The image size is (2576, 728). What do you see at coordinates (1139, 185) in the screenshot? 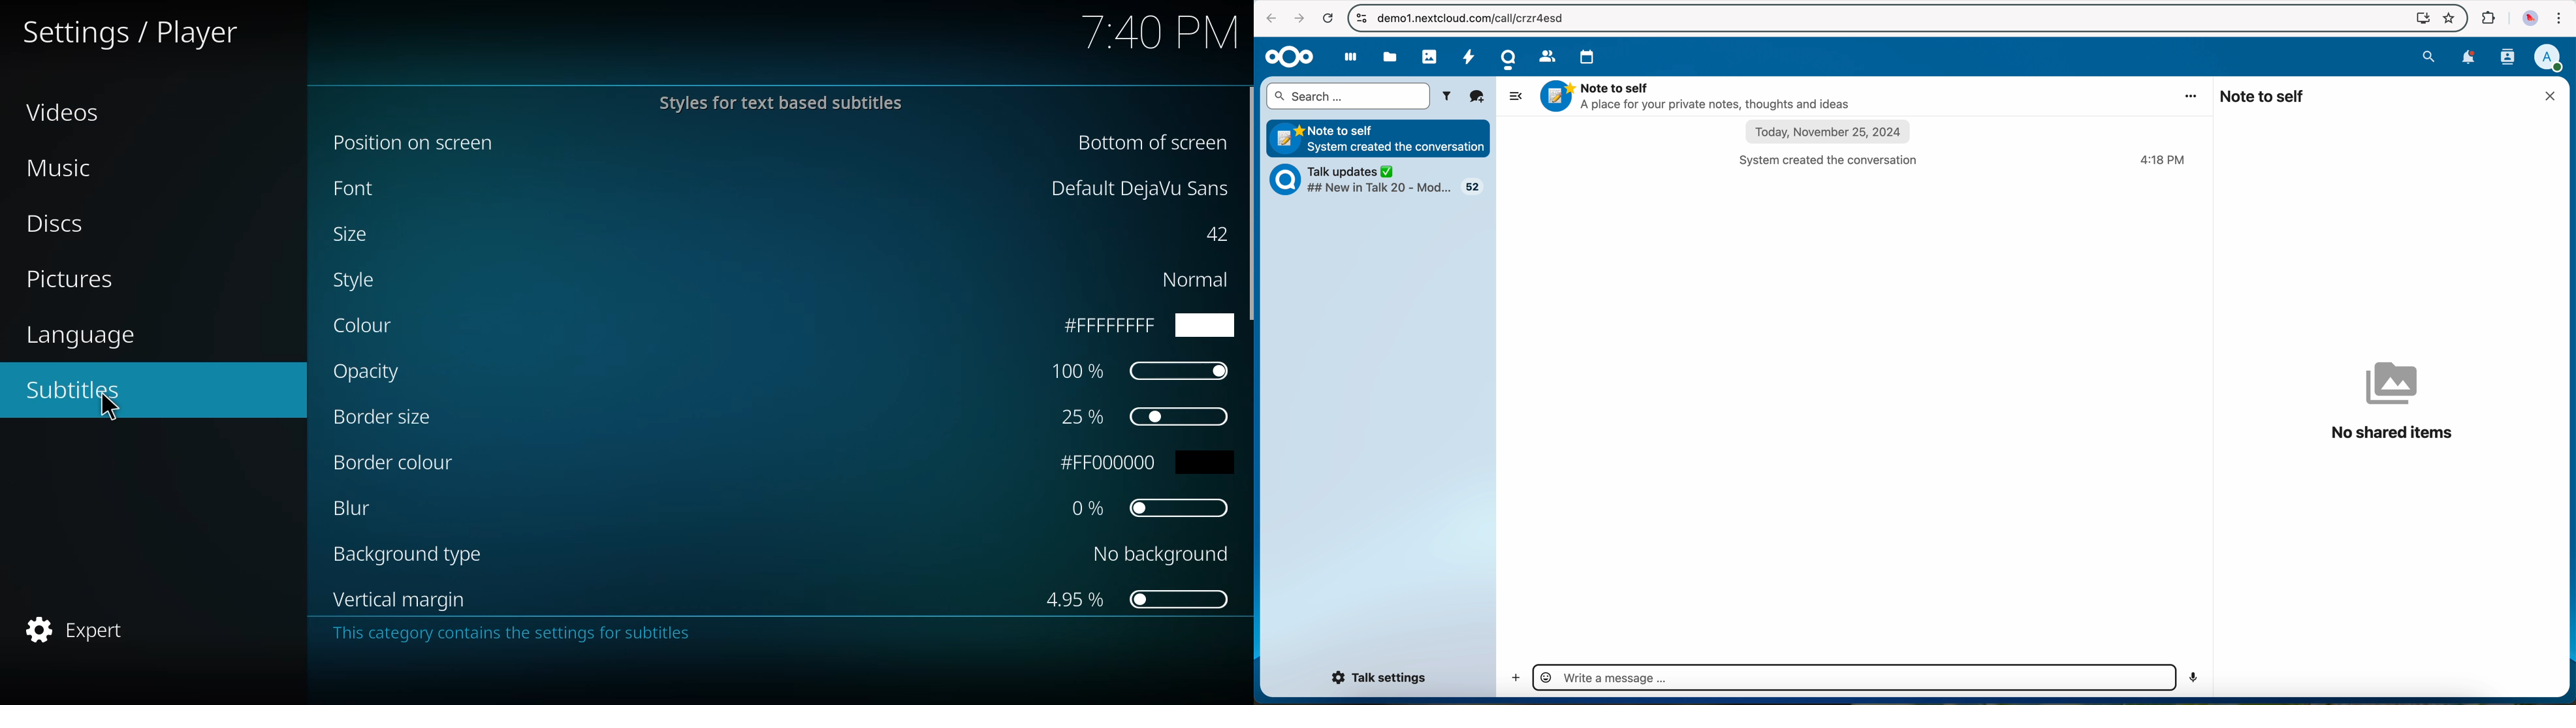
I see `default` at bounding box center [1139, 185].